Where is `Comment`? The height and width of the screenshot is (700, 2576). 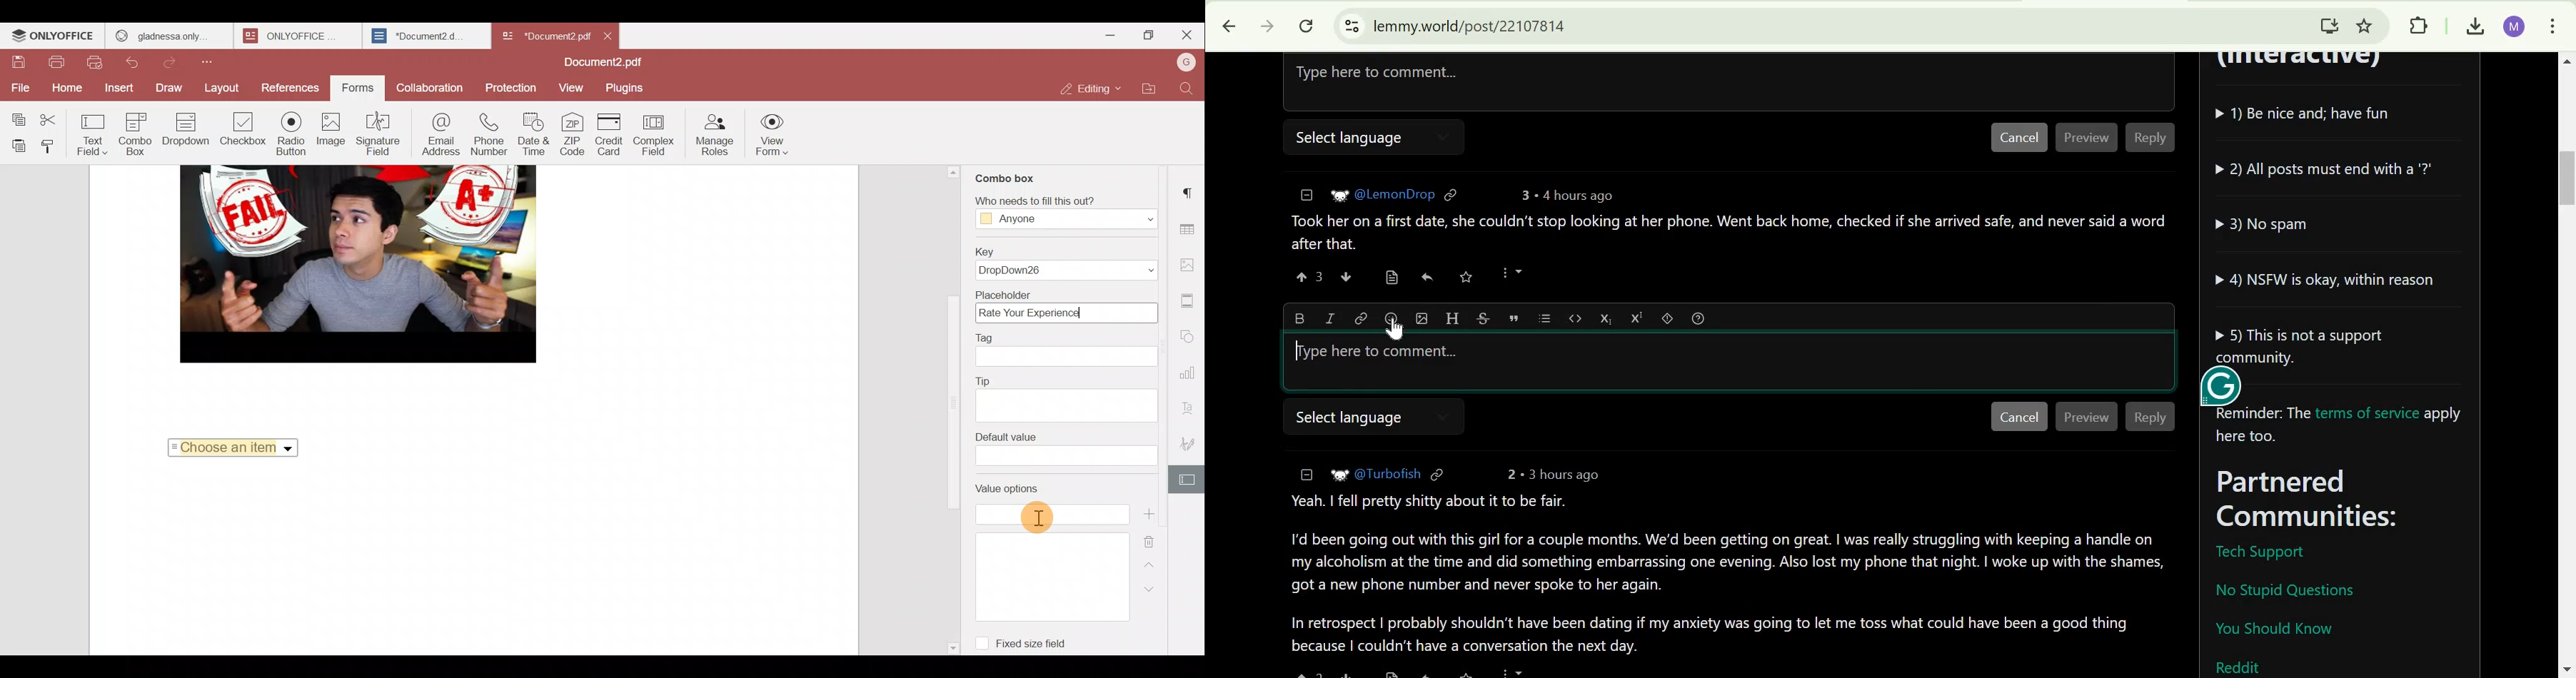
Comment is located at coordinates (1726, 571).